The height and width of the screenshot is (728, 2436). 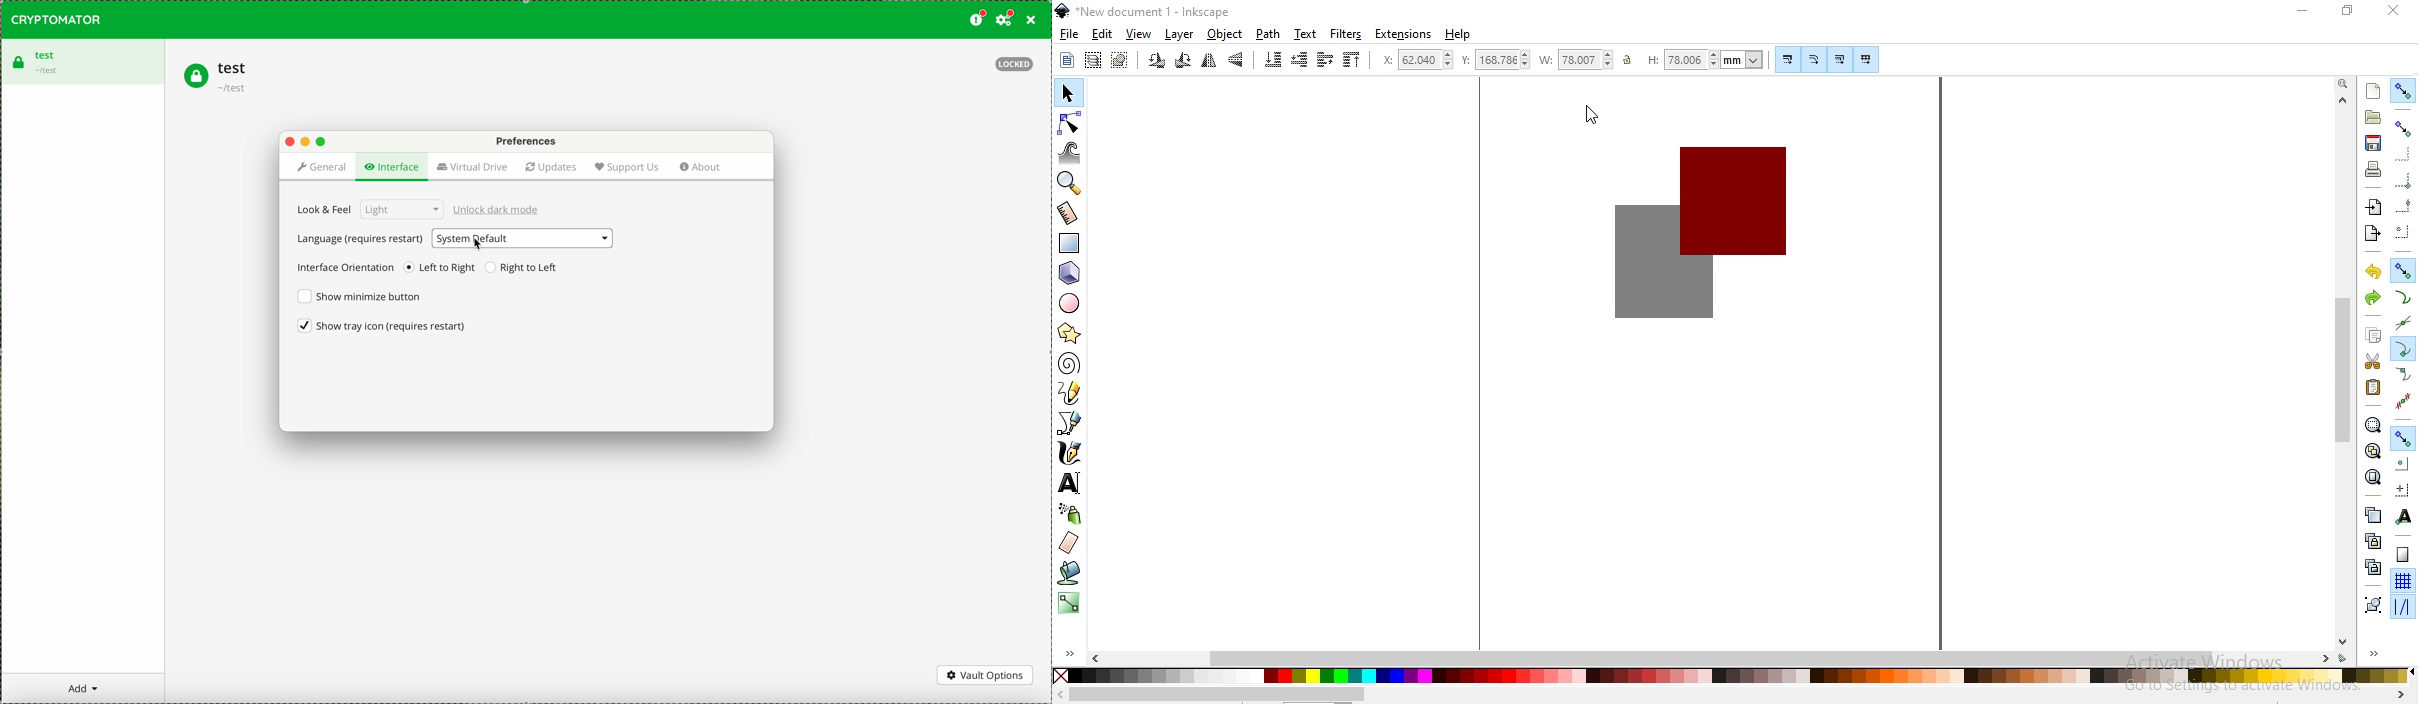 I want to click on enable snapping, so click(x=2404, y=90).